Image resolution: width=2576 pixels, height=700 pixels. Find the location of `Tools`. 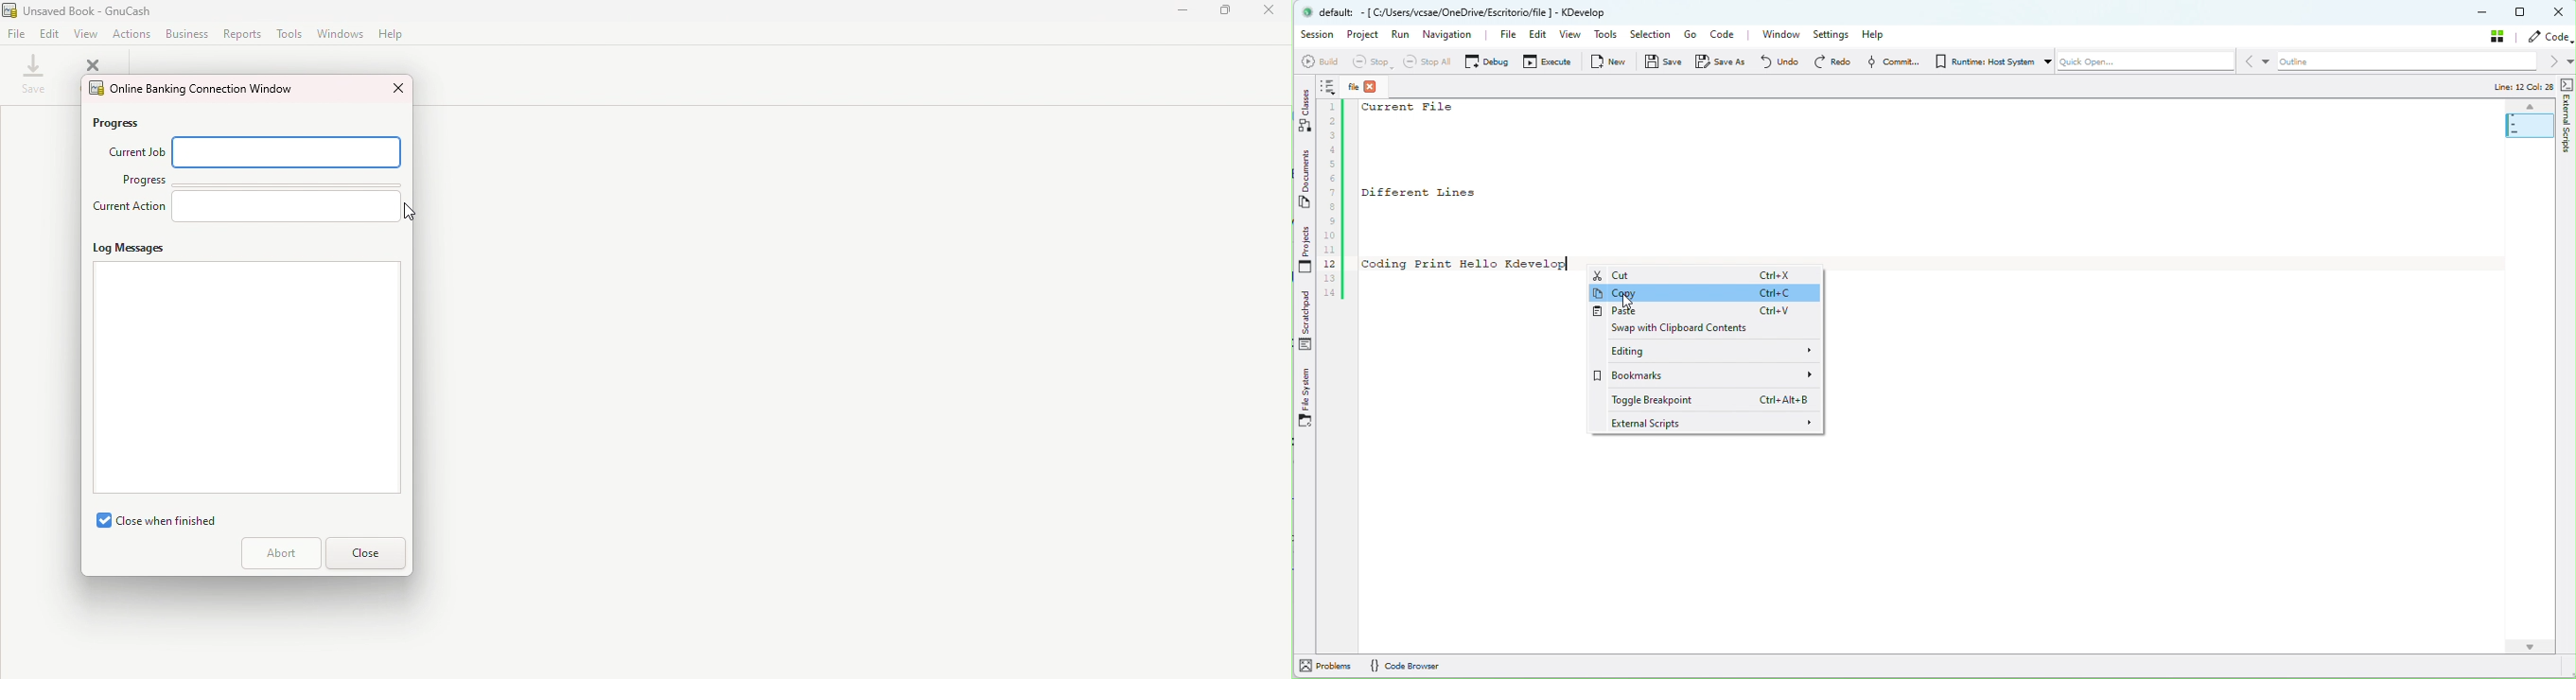

Tools is located at coordinates (287, 33).